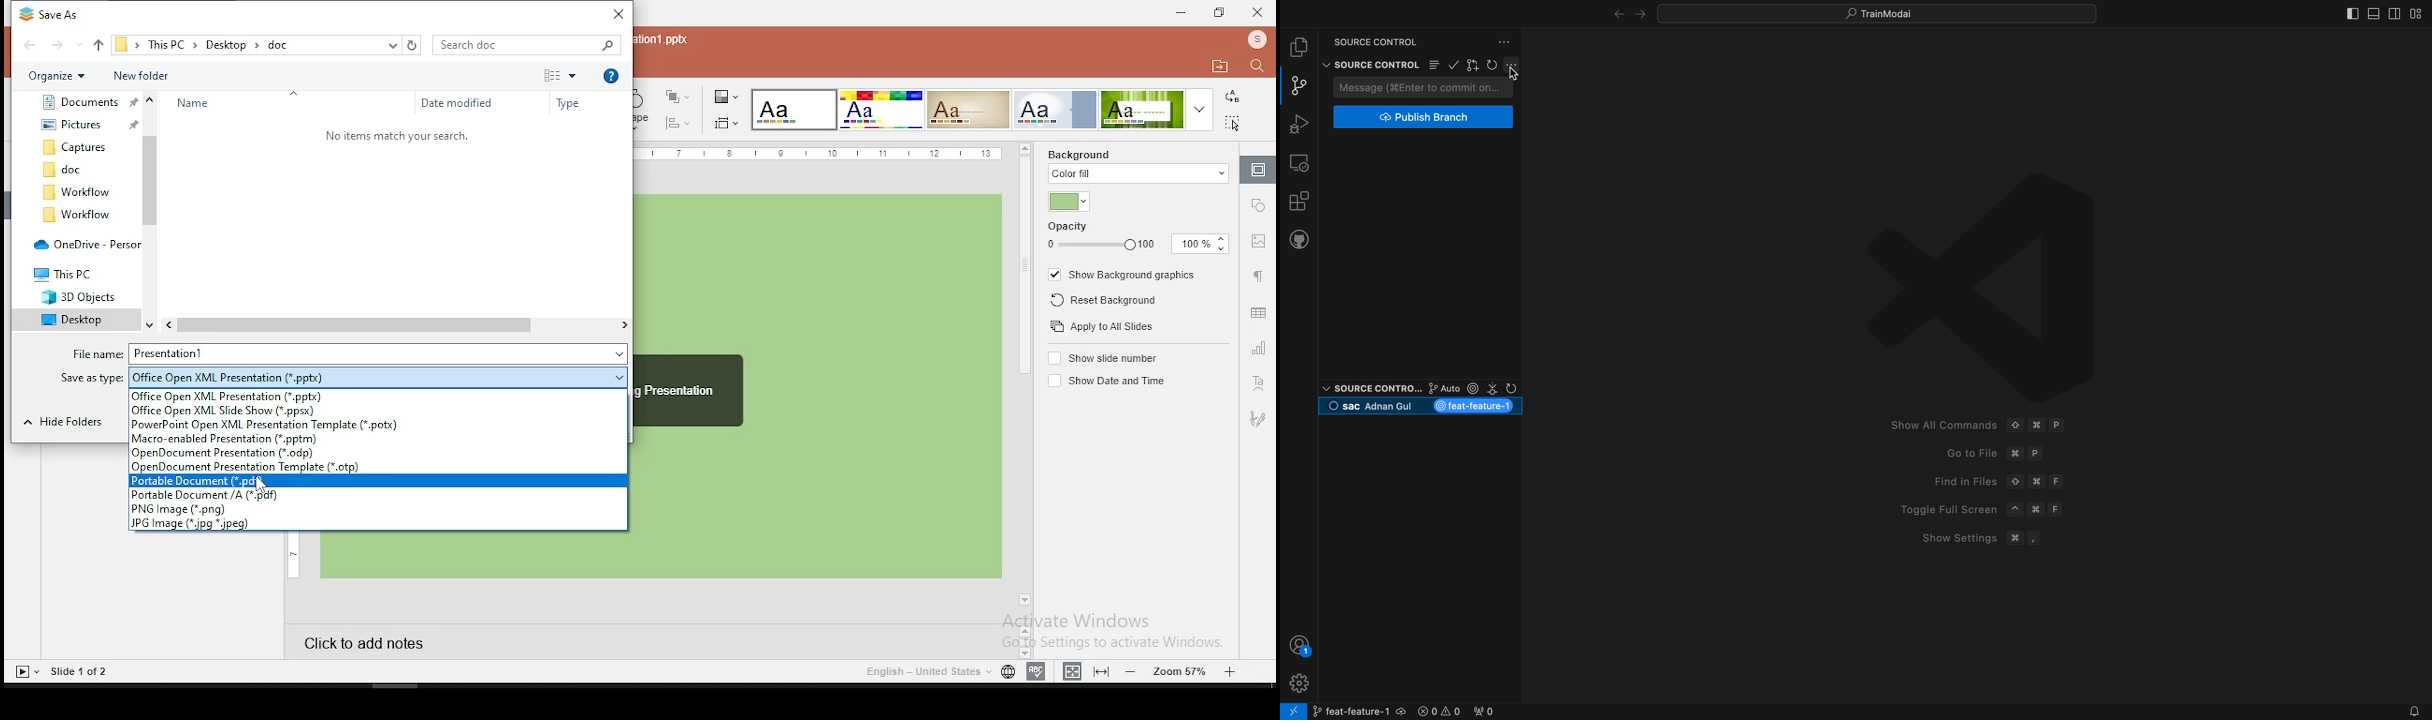 Image resolution: width=2436 pixels, height=728 pixels. Describe the element at coordinates (79, 146) in the screenshot. I see `Captures` at that location.